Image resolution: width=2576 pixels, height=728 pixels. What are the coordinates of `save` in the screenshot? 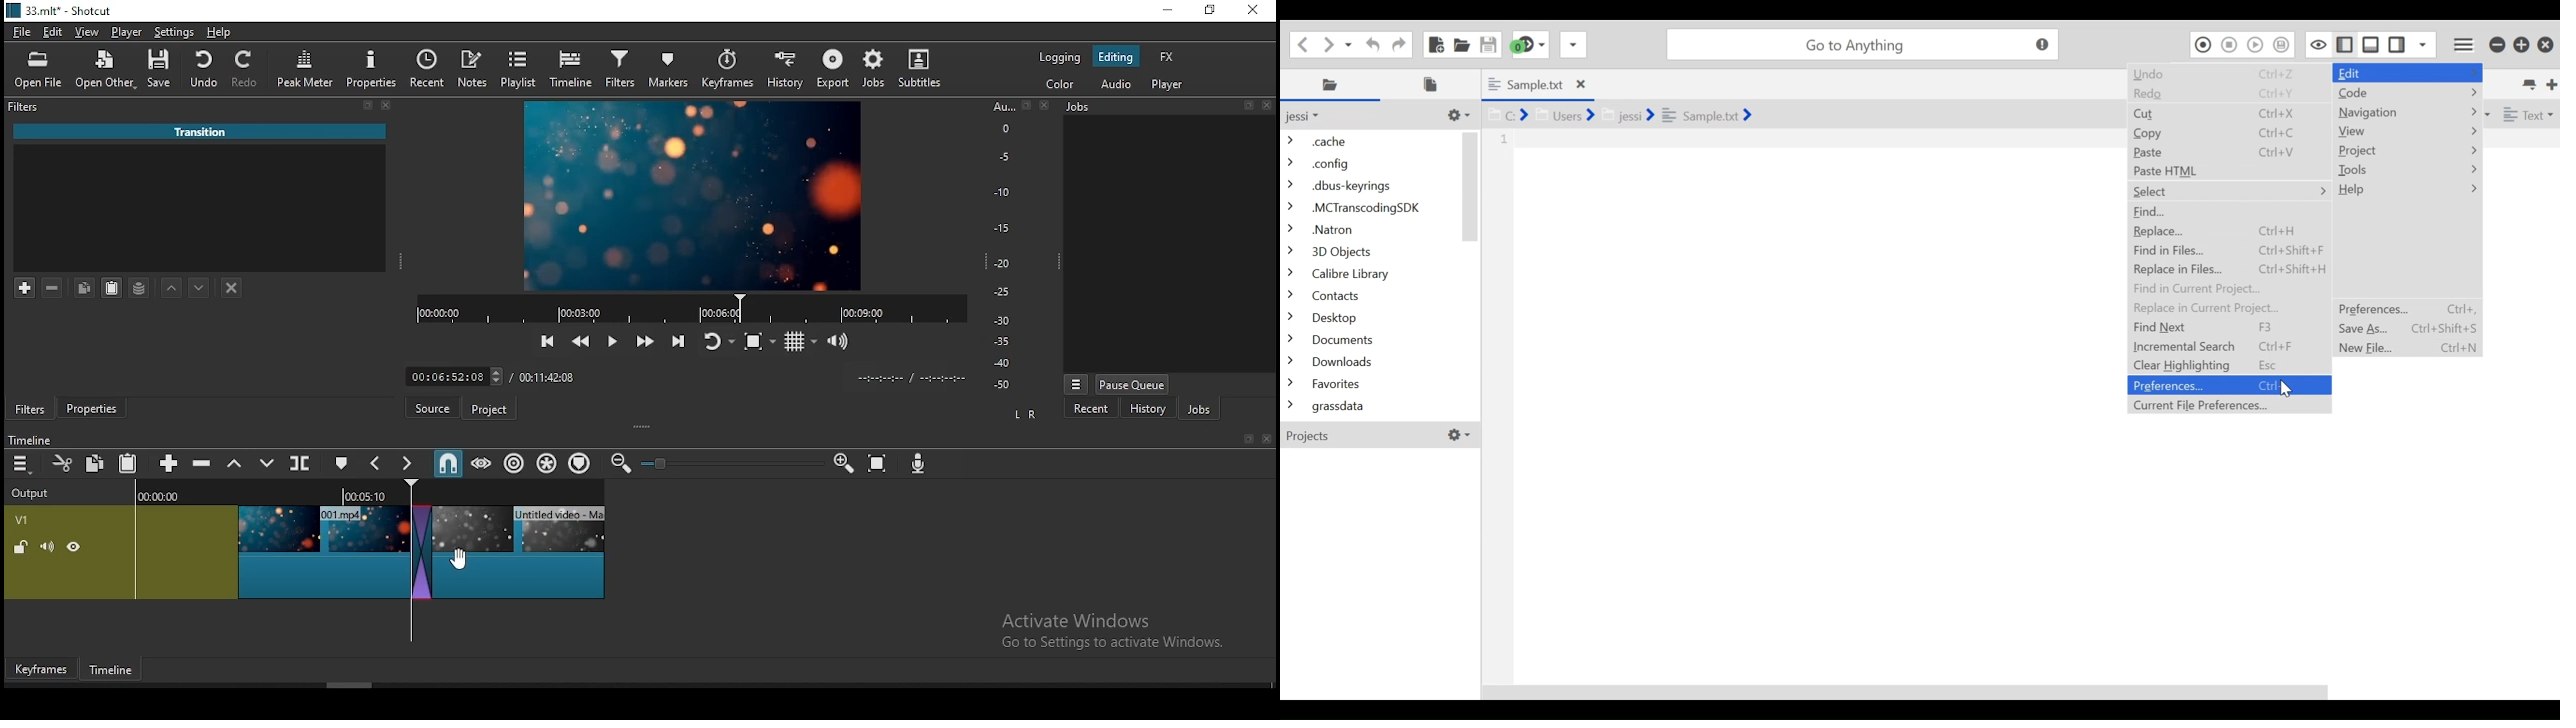 It's located at (162, 72).